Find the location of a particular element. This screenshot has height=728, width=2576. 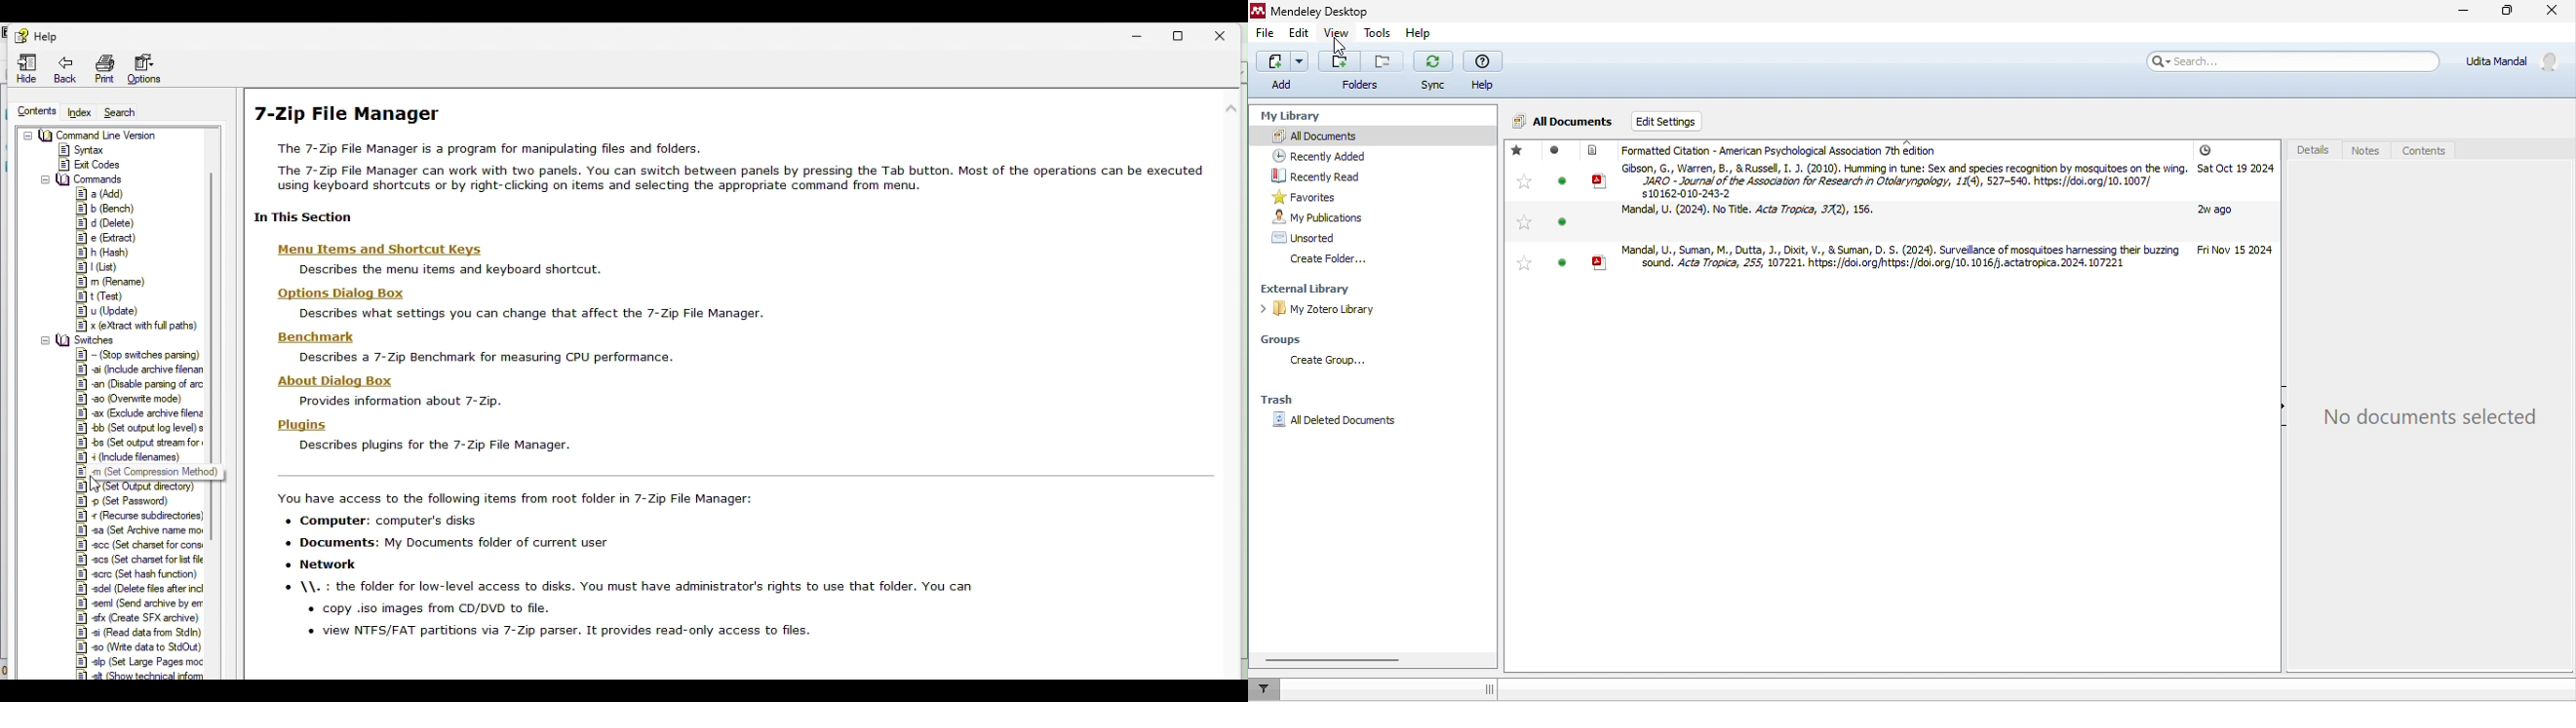

view is located at coordinates (1339, 34).